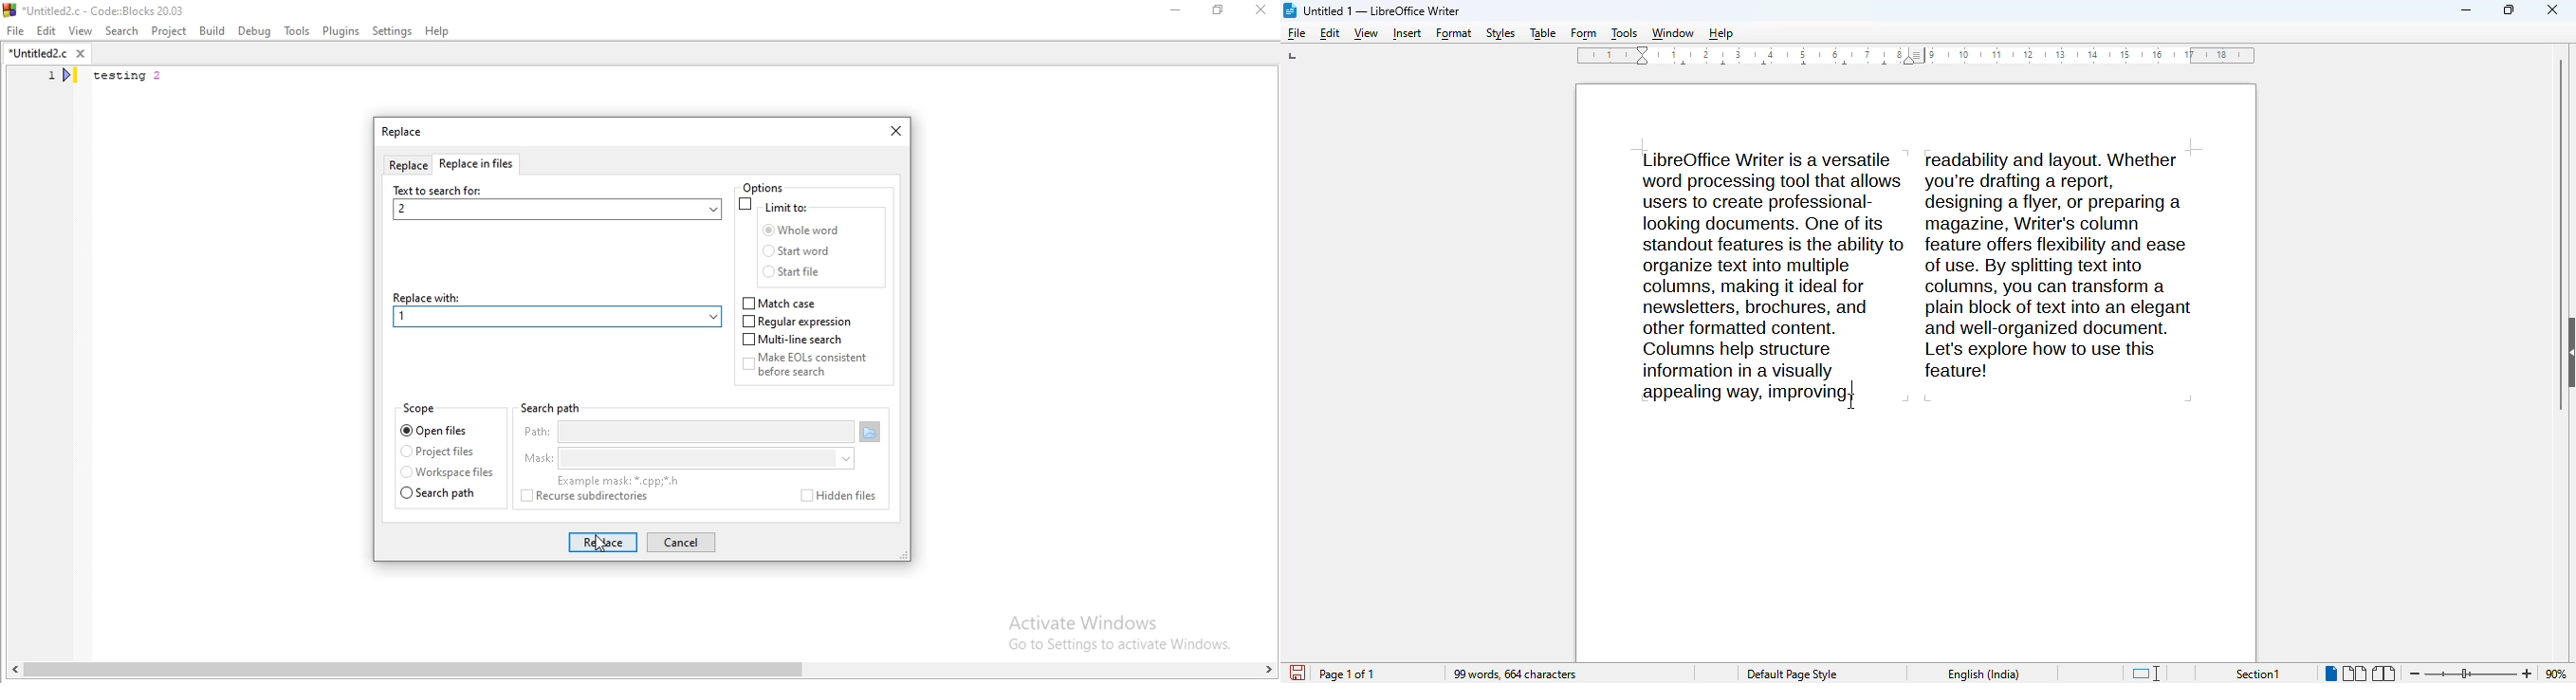  Describe the element at coordinates (437, 429) in the screenshot. I see `open files` at that location.